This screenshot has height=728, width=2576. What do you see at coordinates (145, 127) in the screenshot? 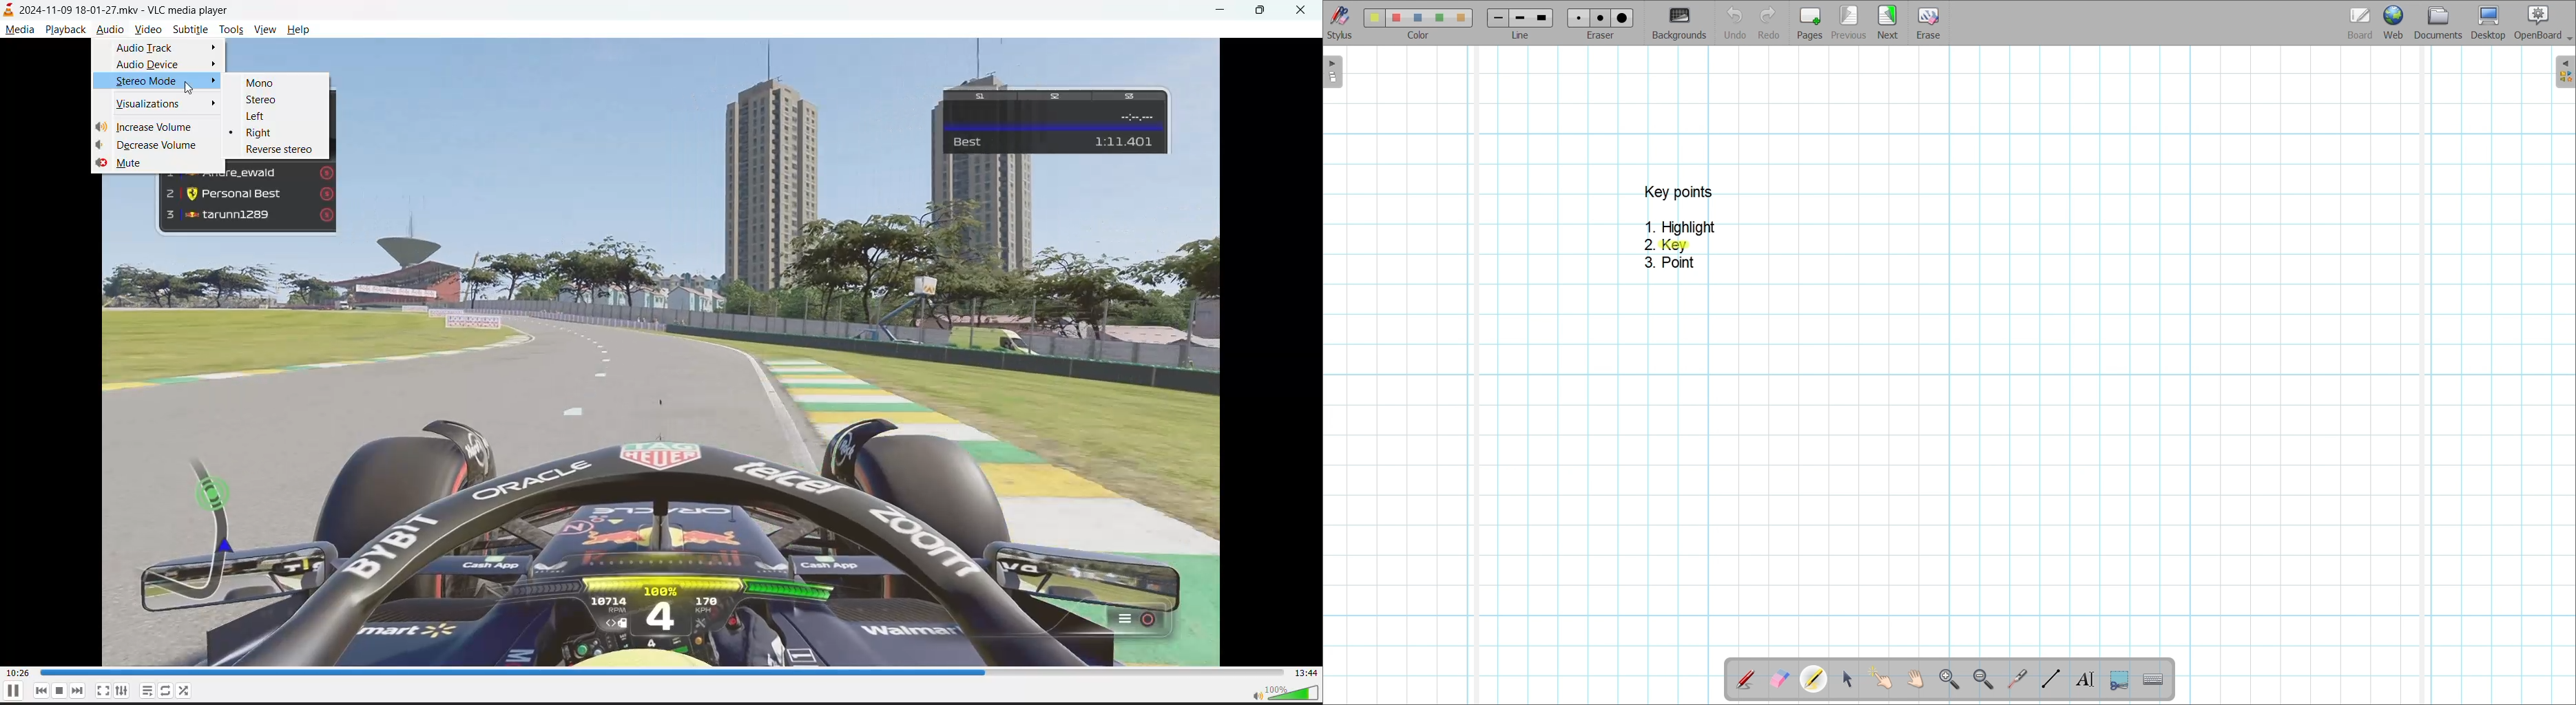
I see `increase volume` at bounding box center [145, 127].